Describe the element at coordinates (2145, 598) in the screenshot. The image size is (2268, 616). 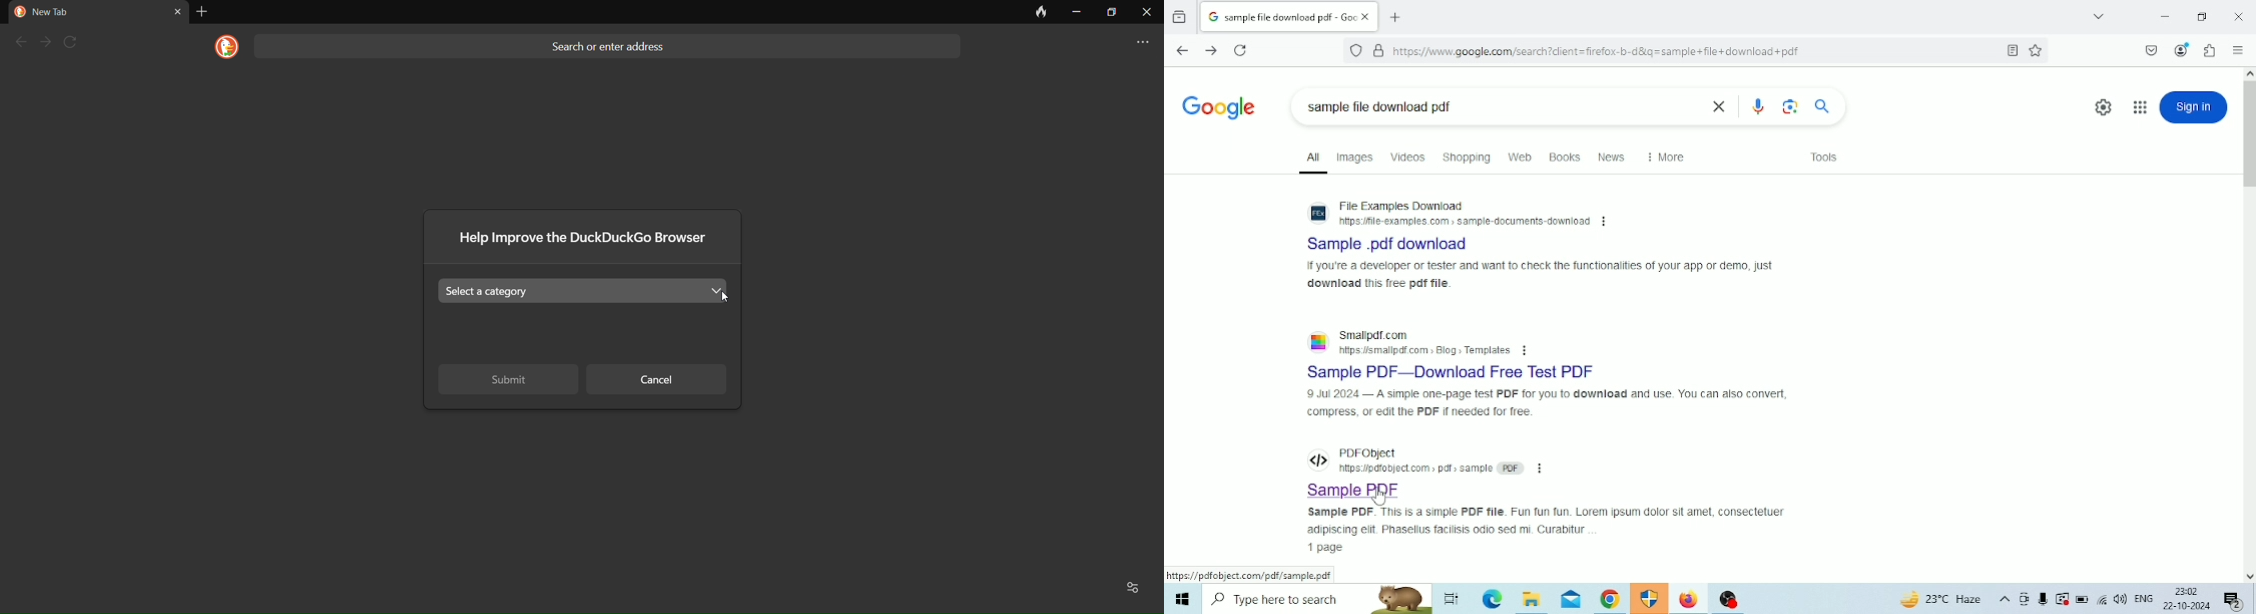
I see `Language` at that location.